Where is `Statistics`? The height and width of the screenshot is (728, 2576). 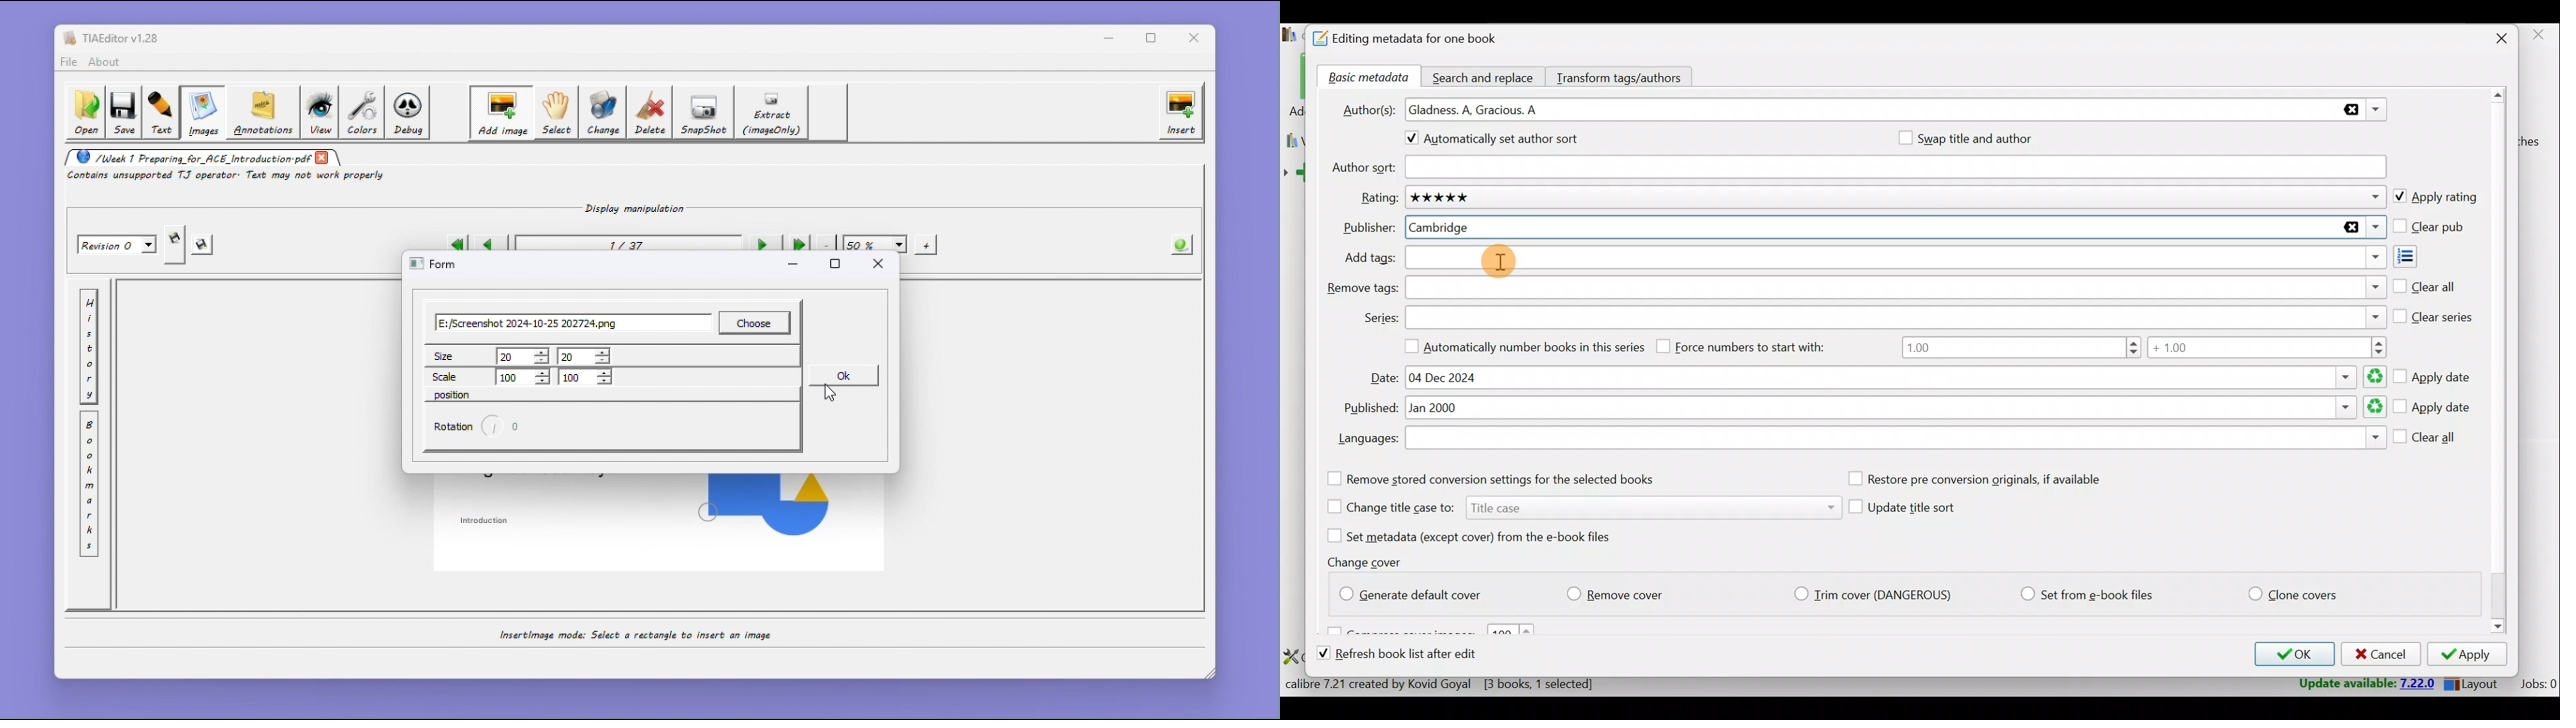 Statistics is located at coordinates (1465, 683).